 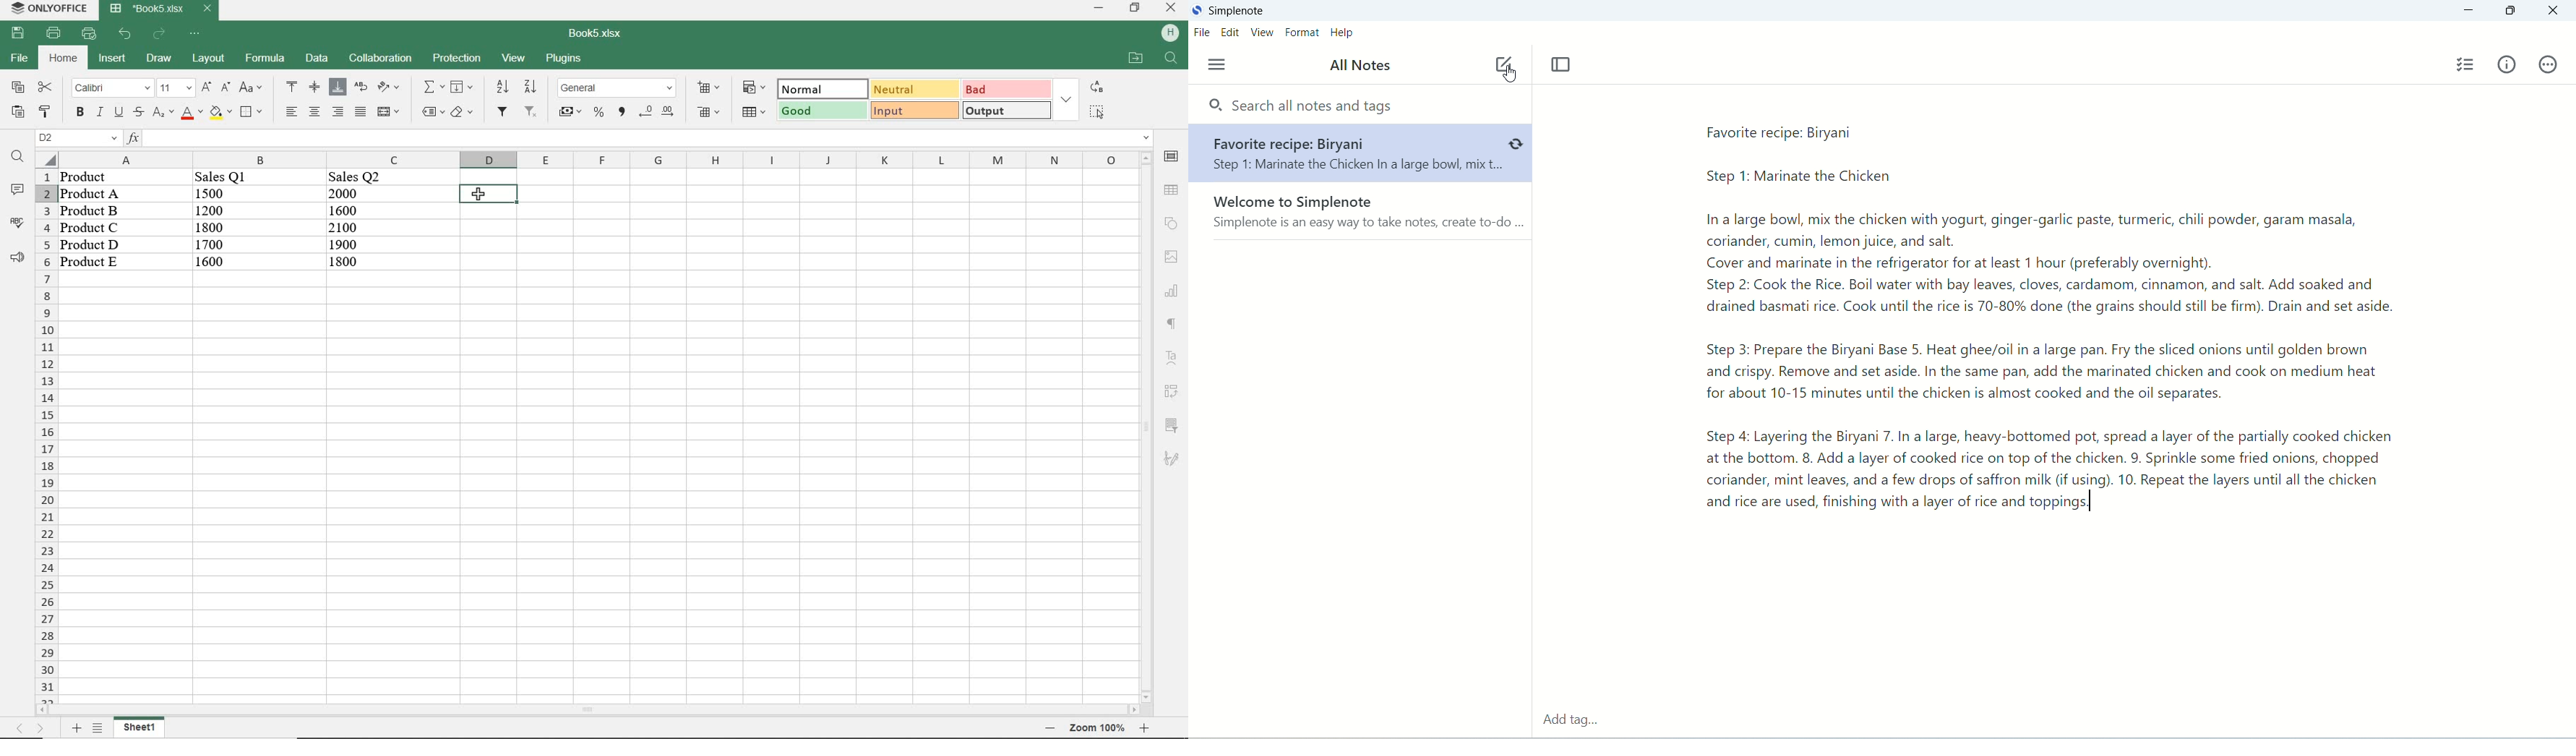 I want to click on bold, so click(x=79, y=113).